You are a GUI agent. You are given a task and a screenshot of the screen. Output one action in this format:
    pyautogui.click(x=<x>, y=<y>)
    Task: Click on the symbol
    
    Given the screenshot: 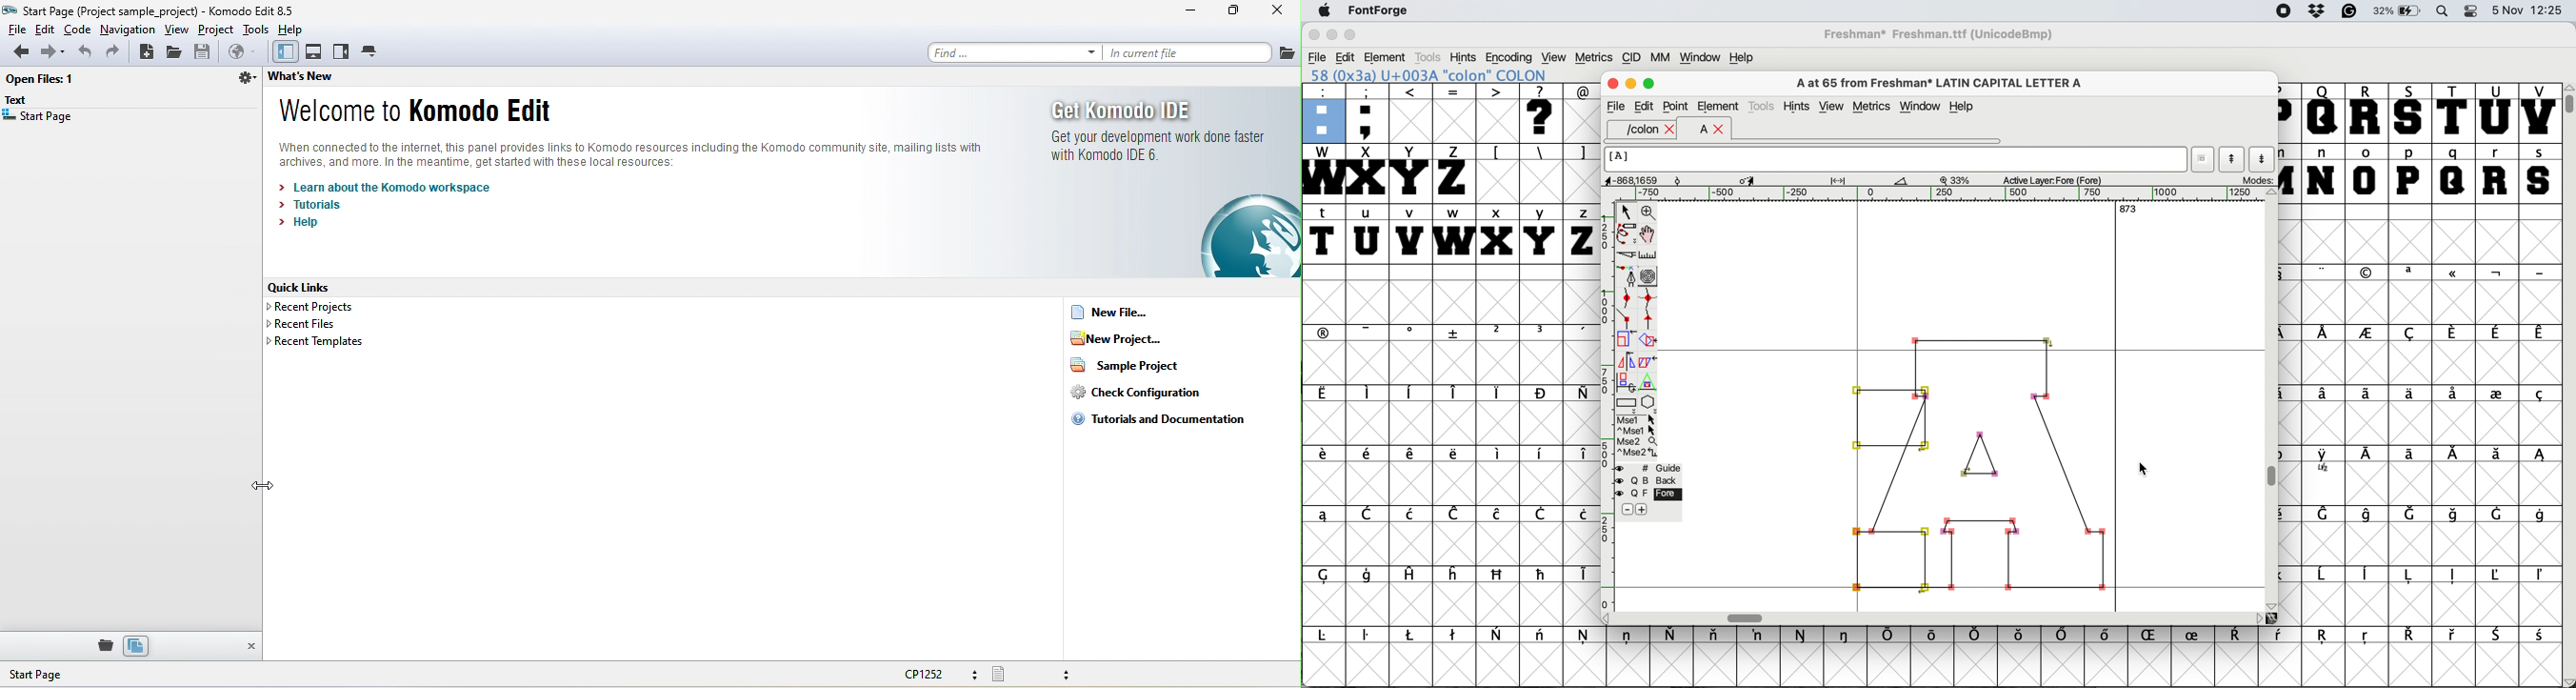 What is the action you would take?
    pyautogui.click(x=2370, y=455)
    